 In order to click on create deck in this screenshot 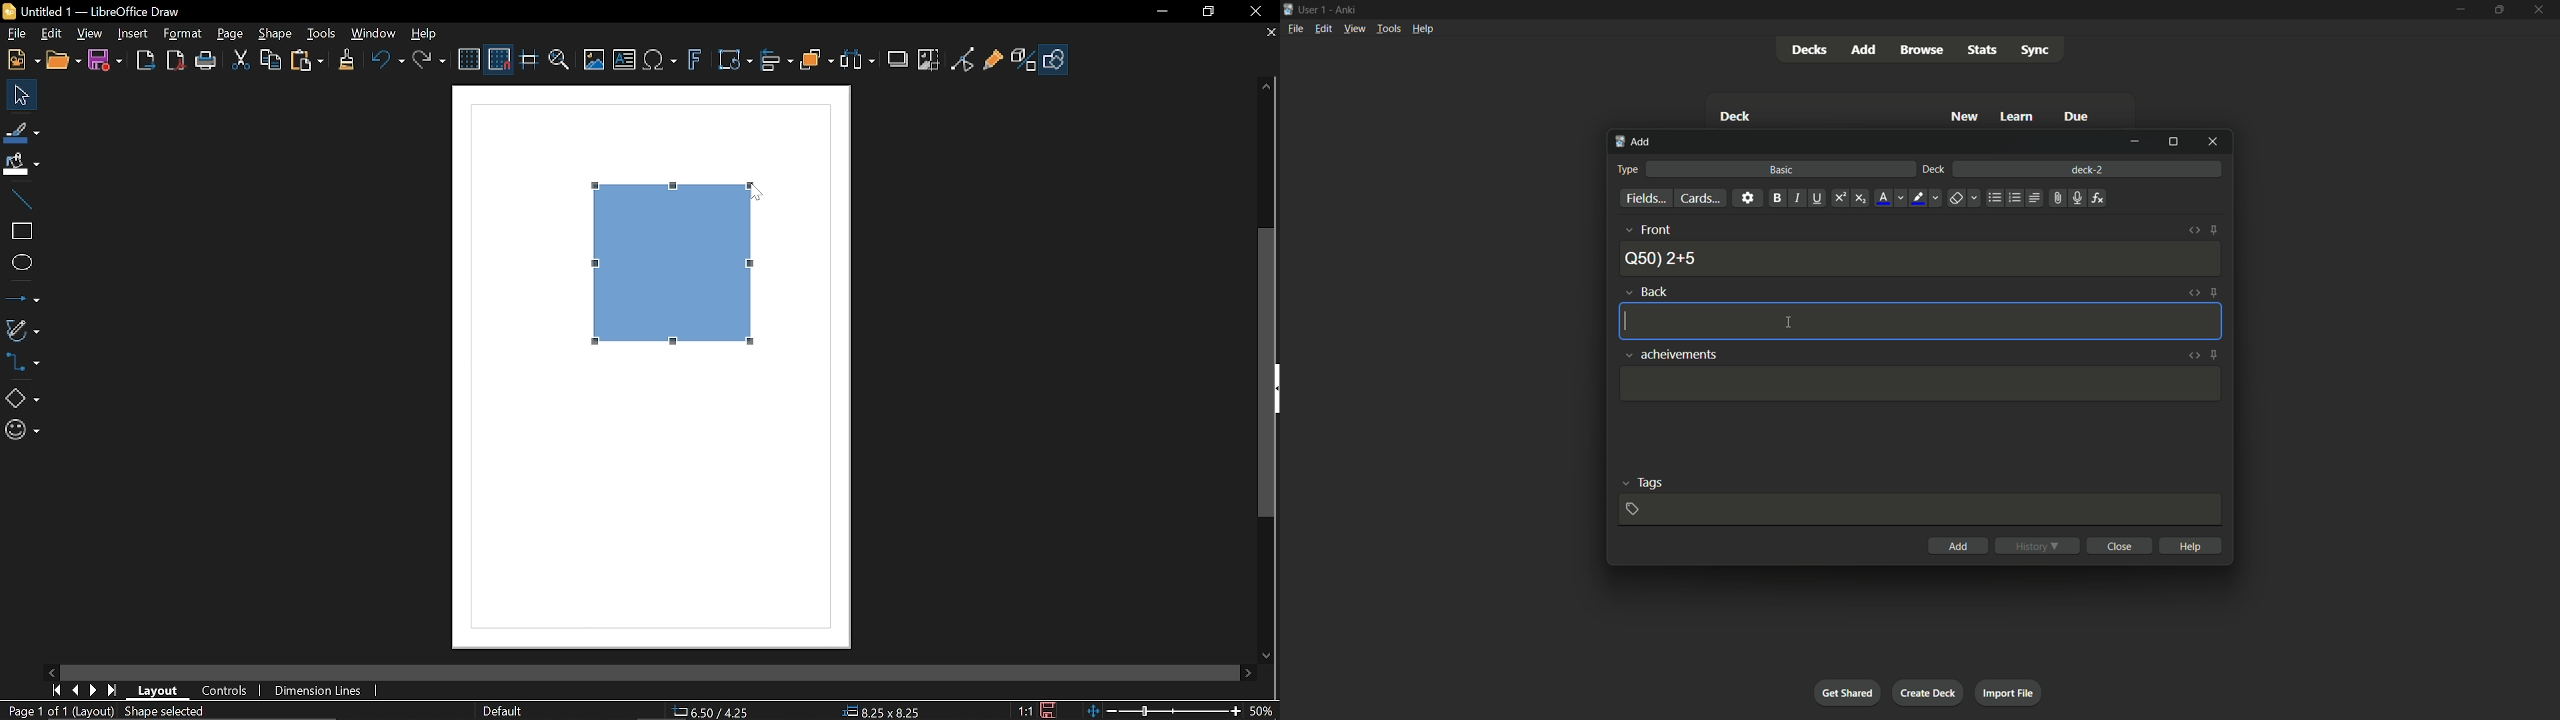, I will do `click(1929, 692)`.